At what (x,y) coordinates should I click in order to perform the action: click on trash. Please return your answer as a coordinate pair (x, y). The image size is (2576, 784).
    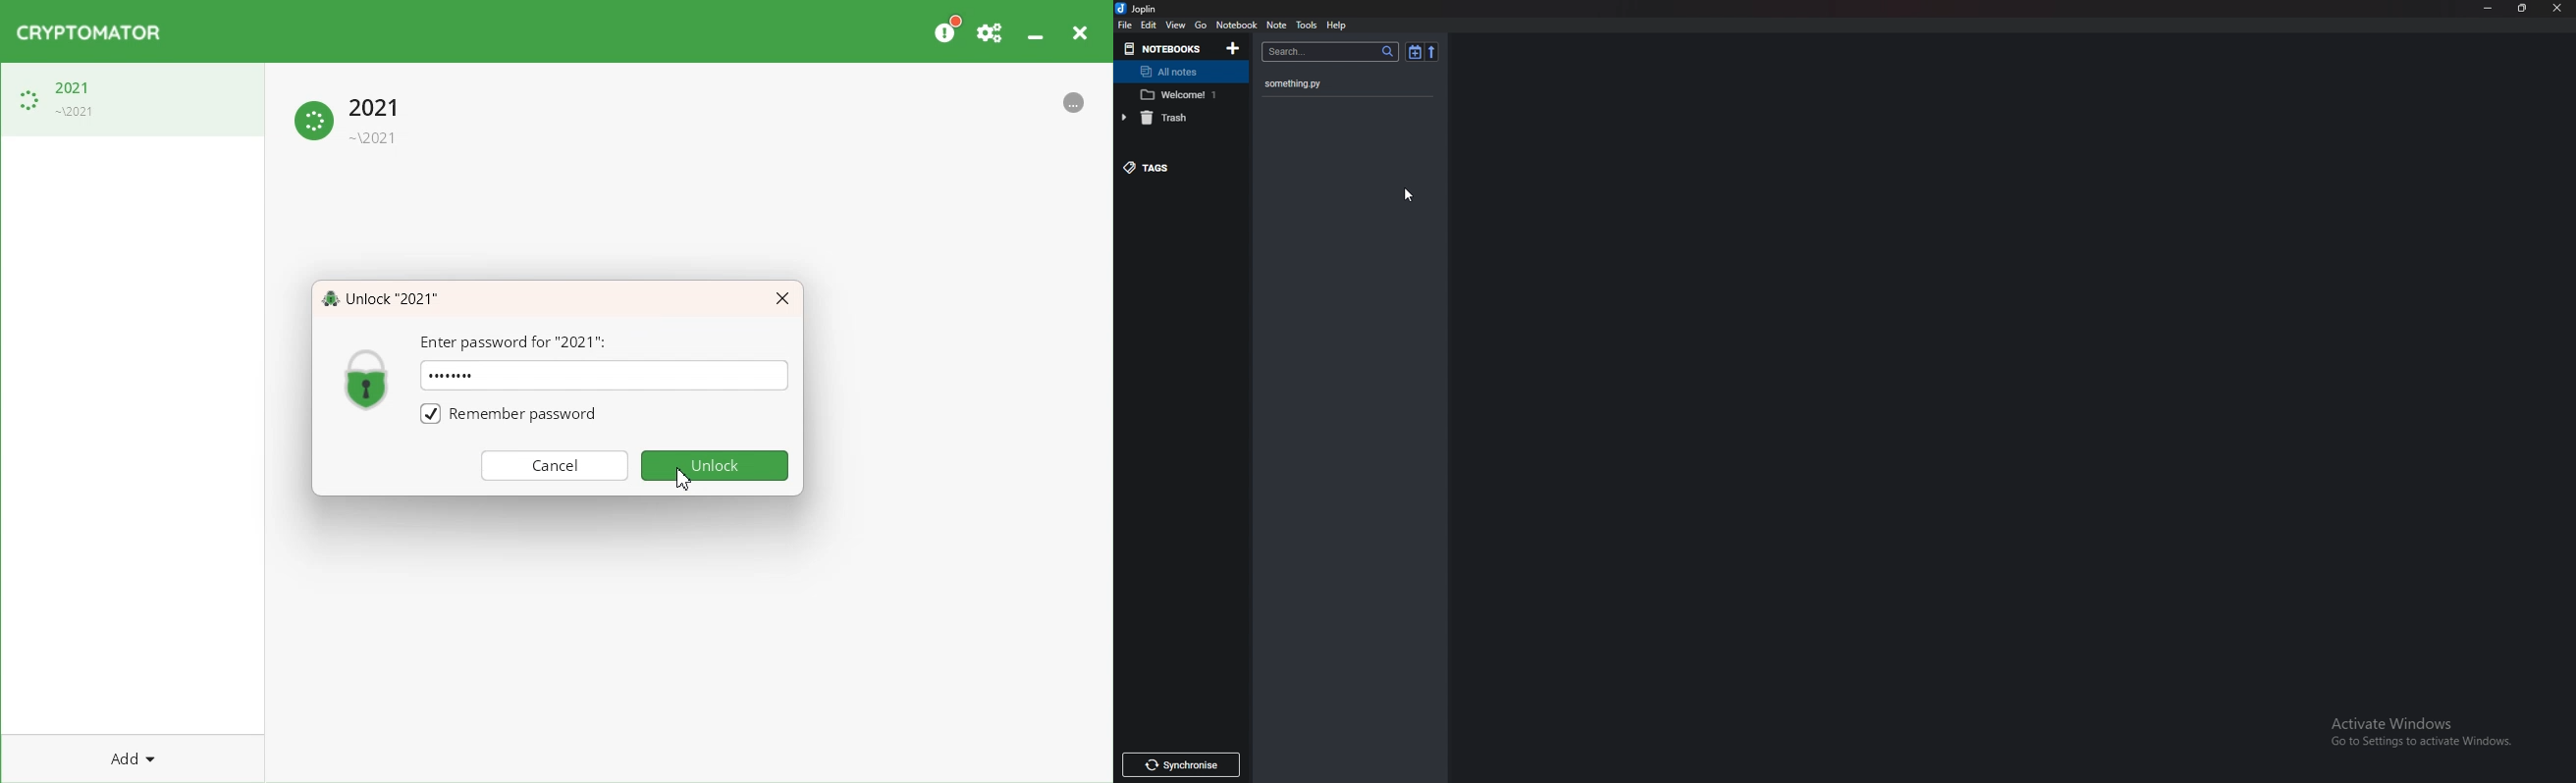
    Looking at the image, I should click on (1174, 117).